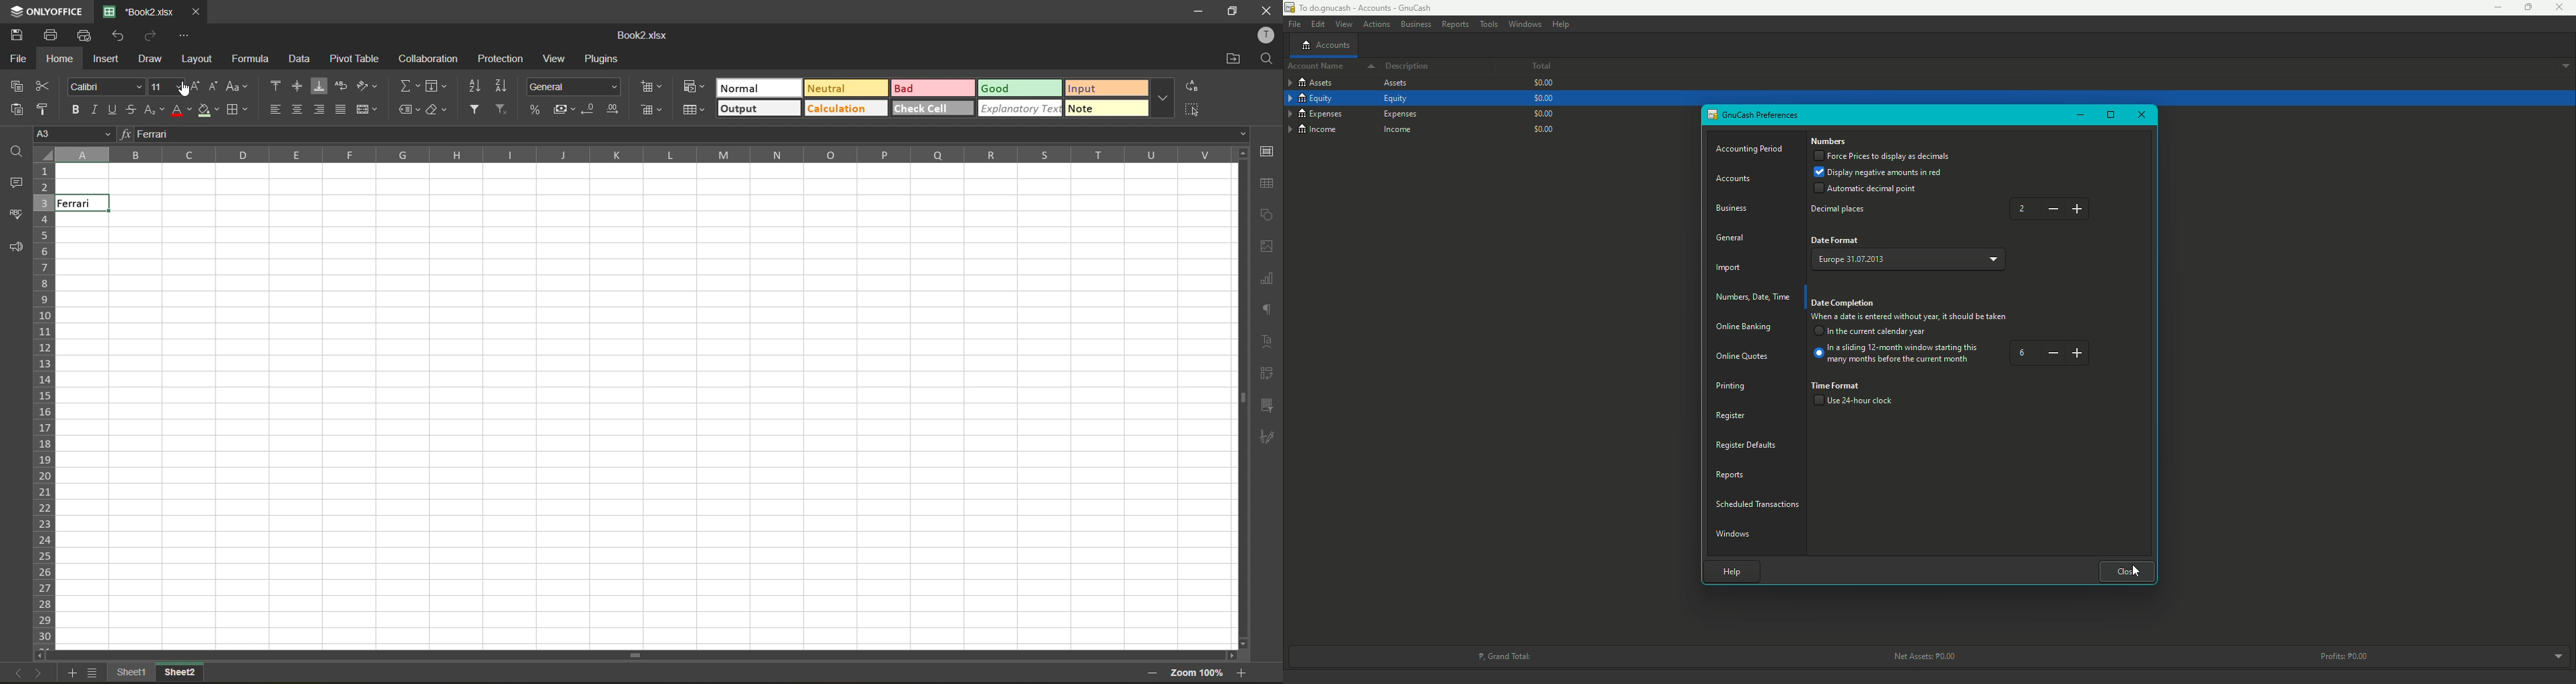  I want to click on Display negative amounts in red, so click(1880, 172).